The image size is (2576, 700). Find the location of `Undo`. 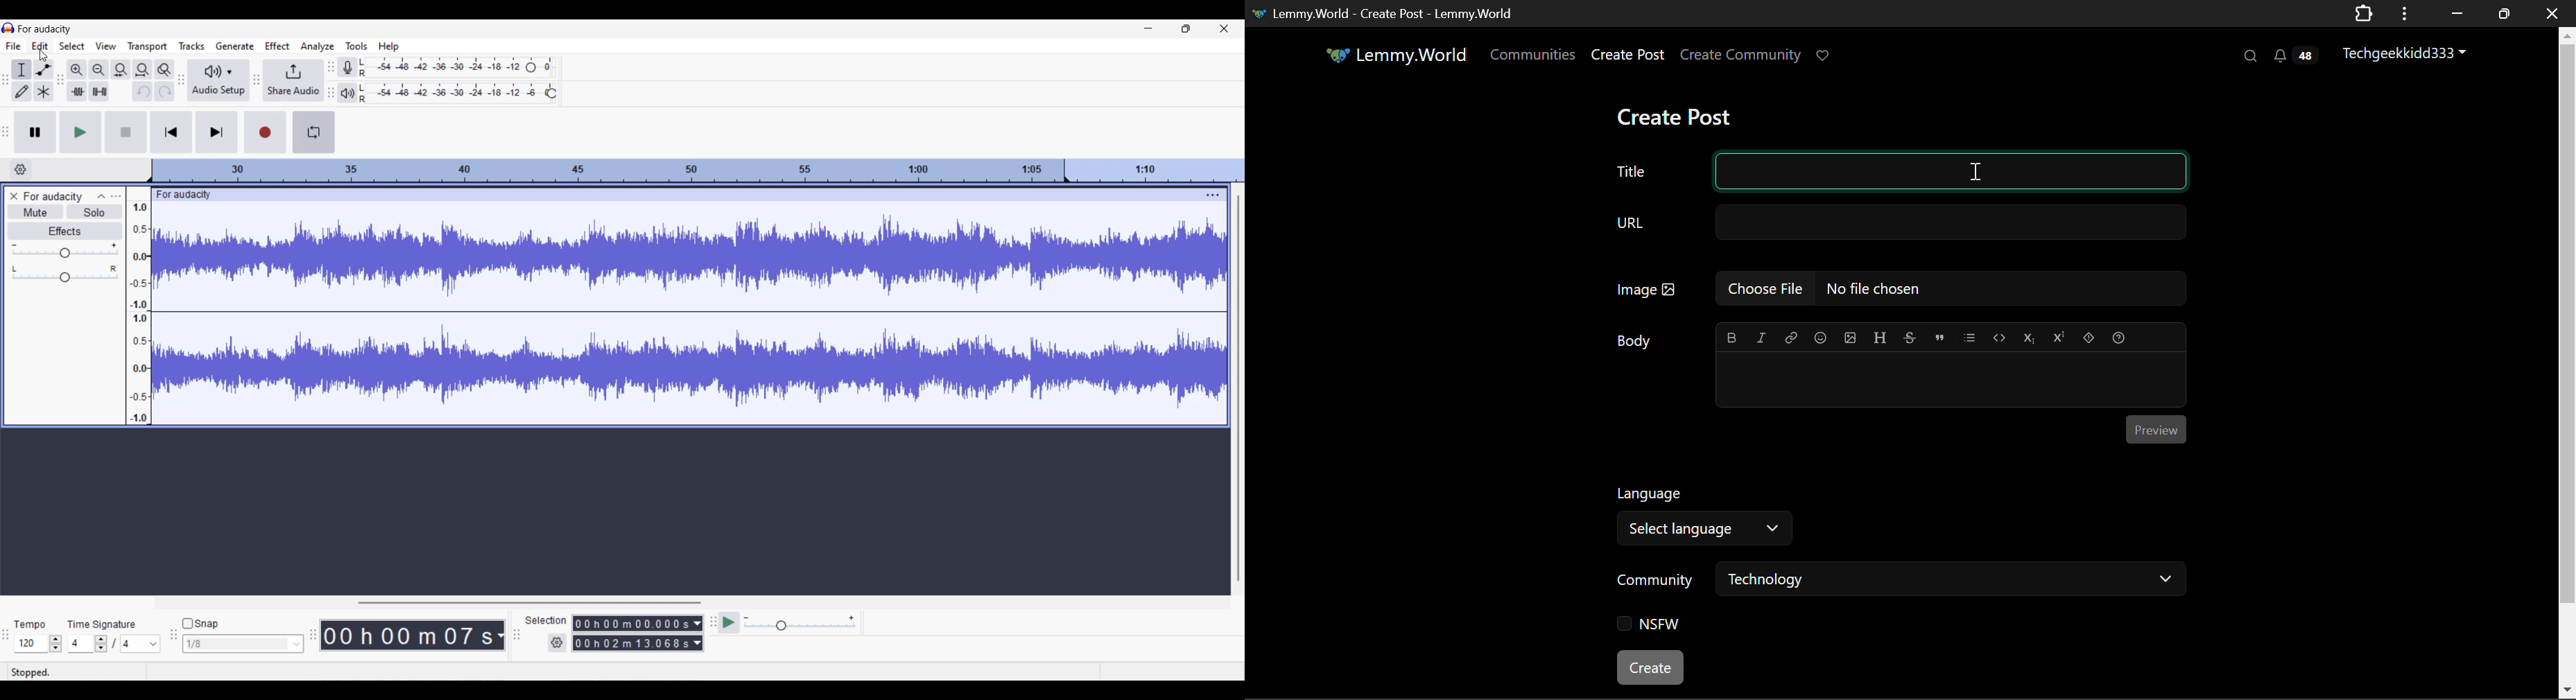

Undo is located at coordinates (141, 91).